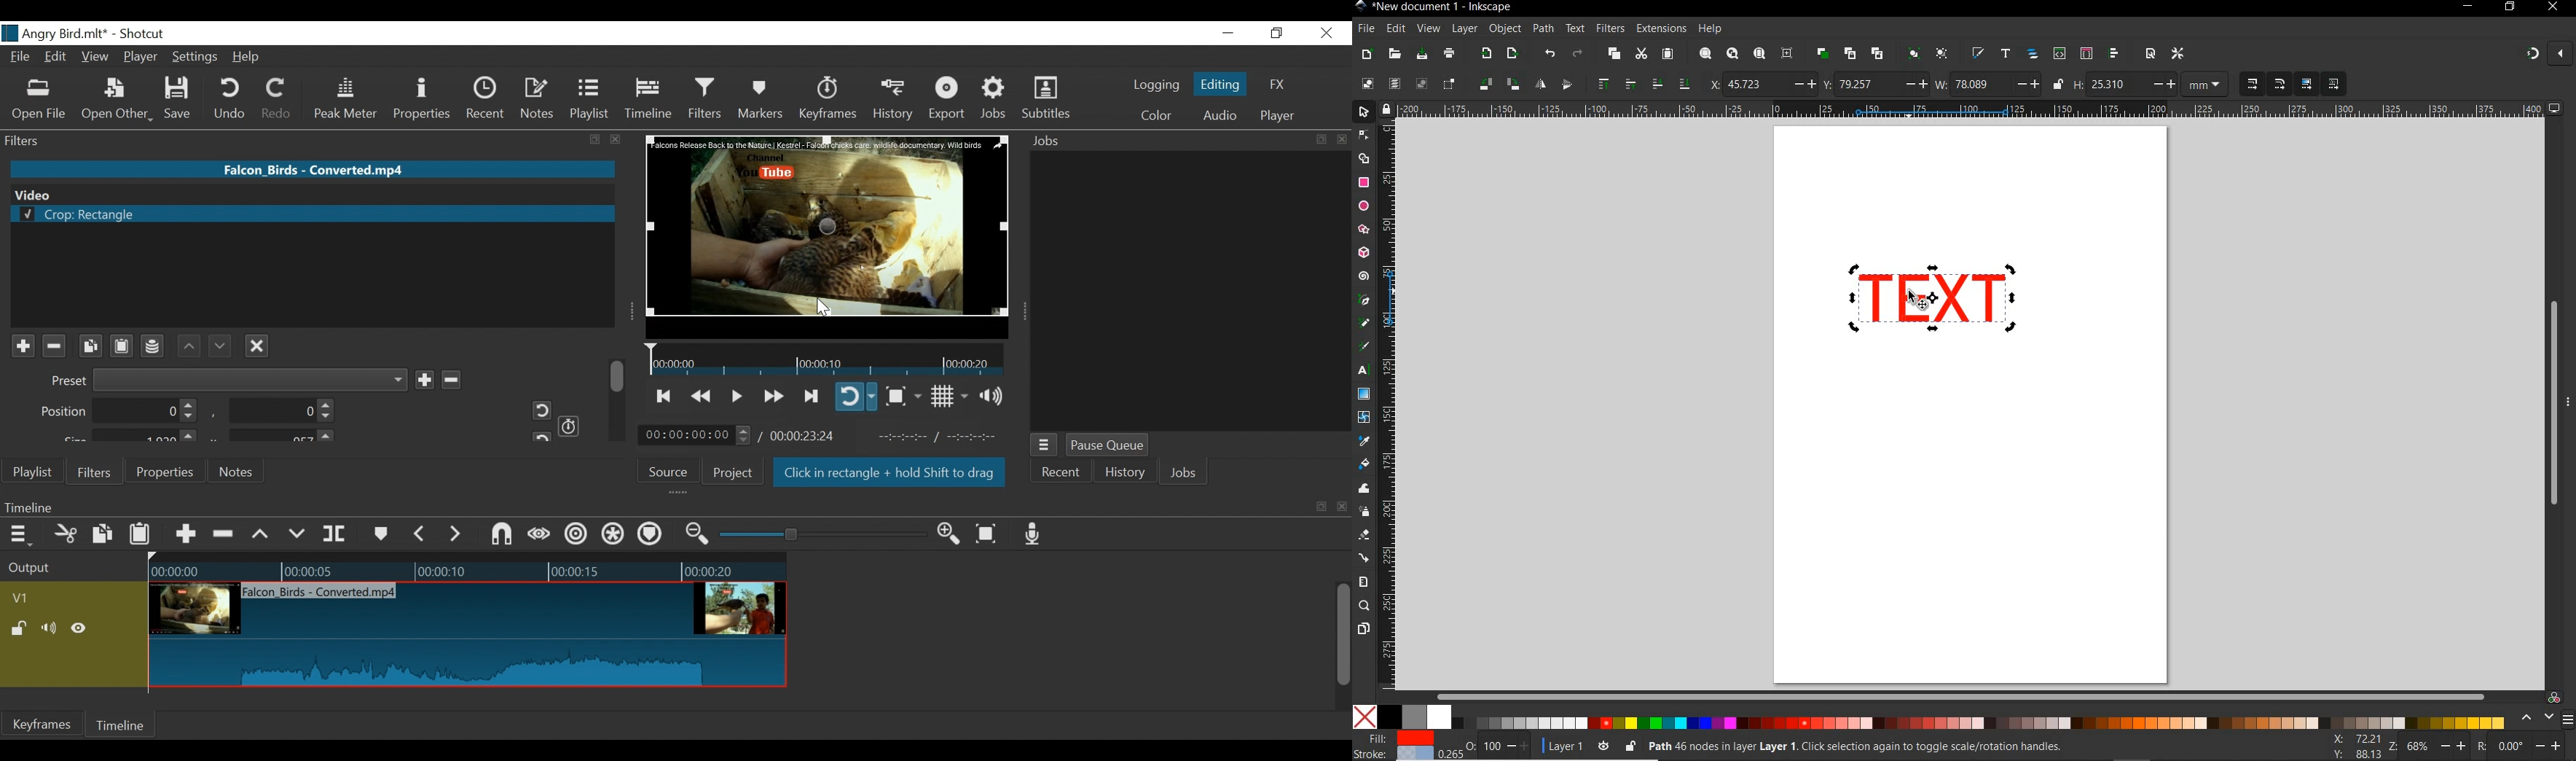  I want to click on Scrub while dragging, so click(542, 536).